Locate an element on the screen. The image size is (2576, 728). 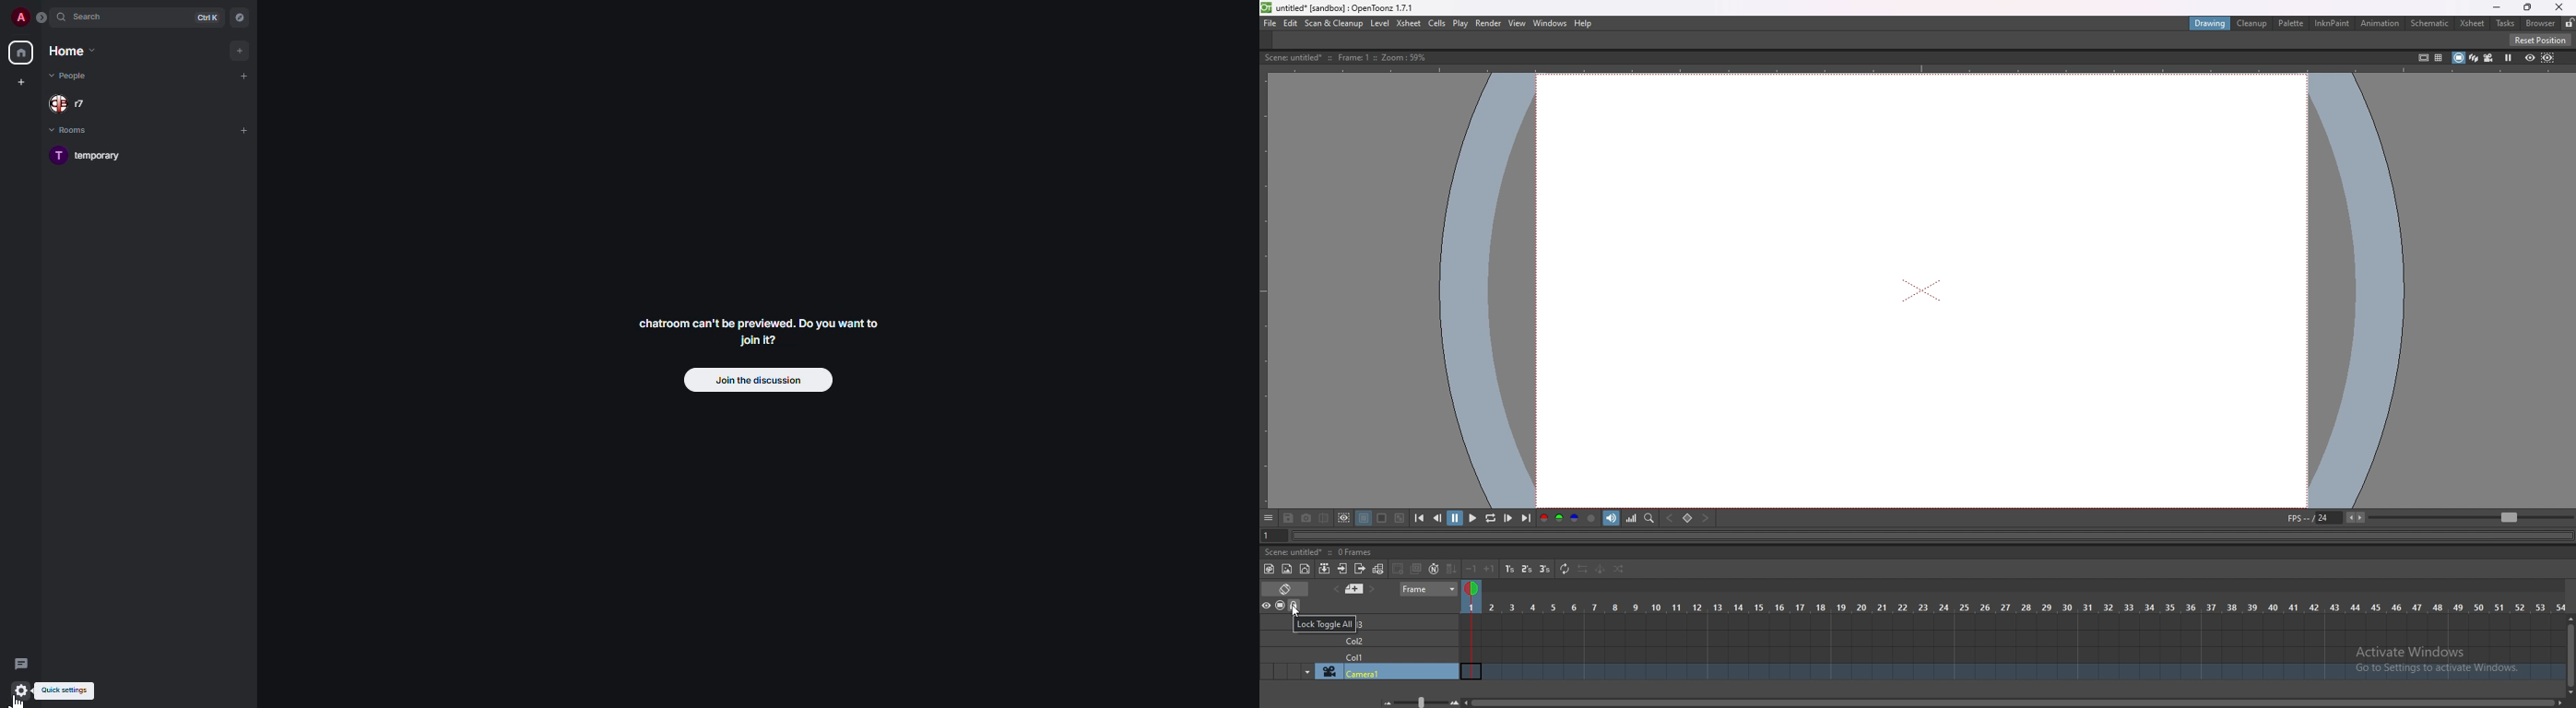
resize is located at coordinates (2527, 8).